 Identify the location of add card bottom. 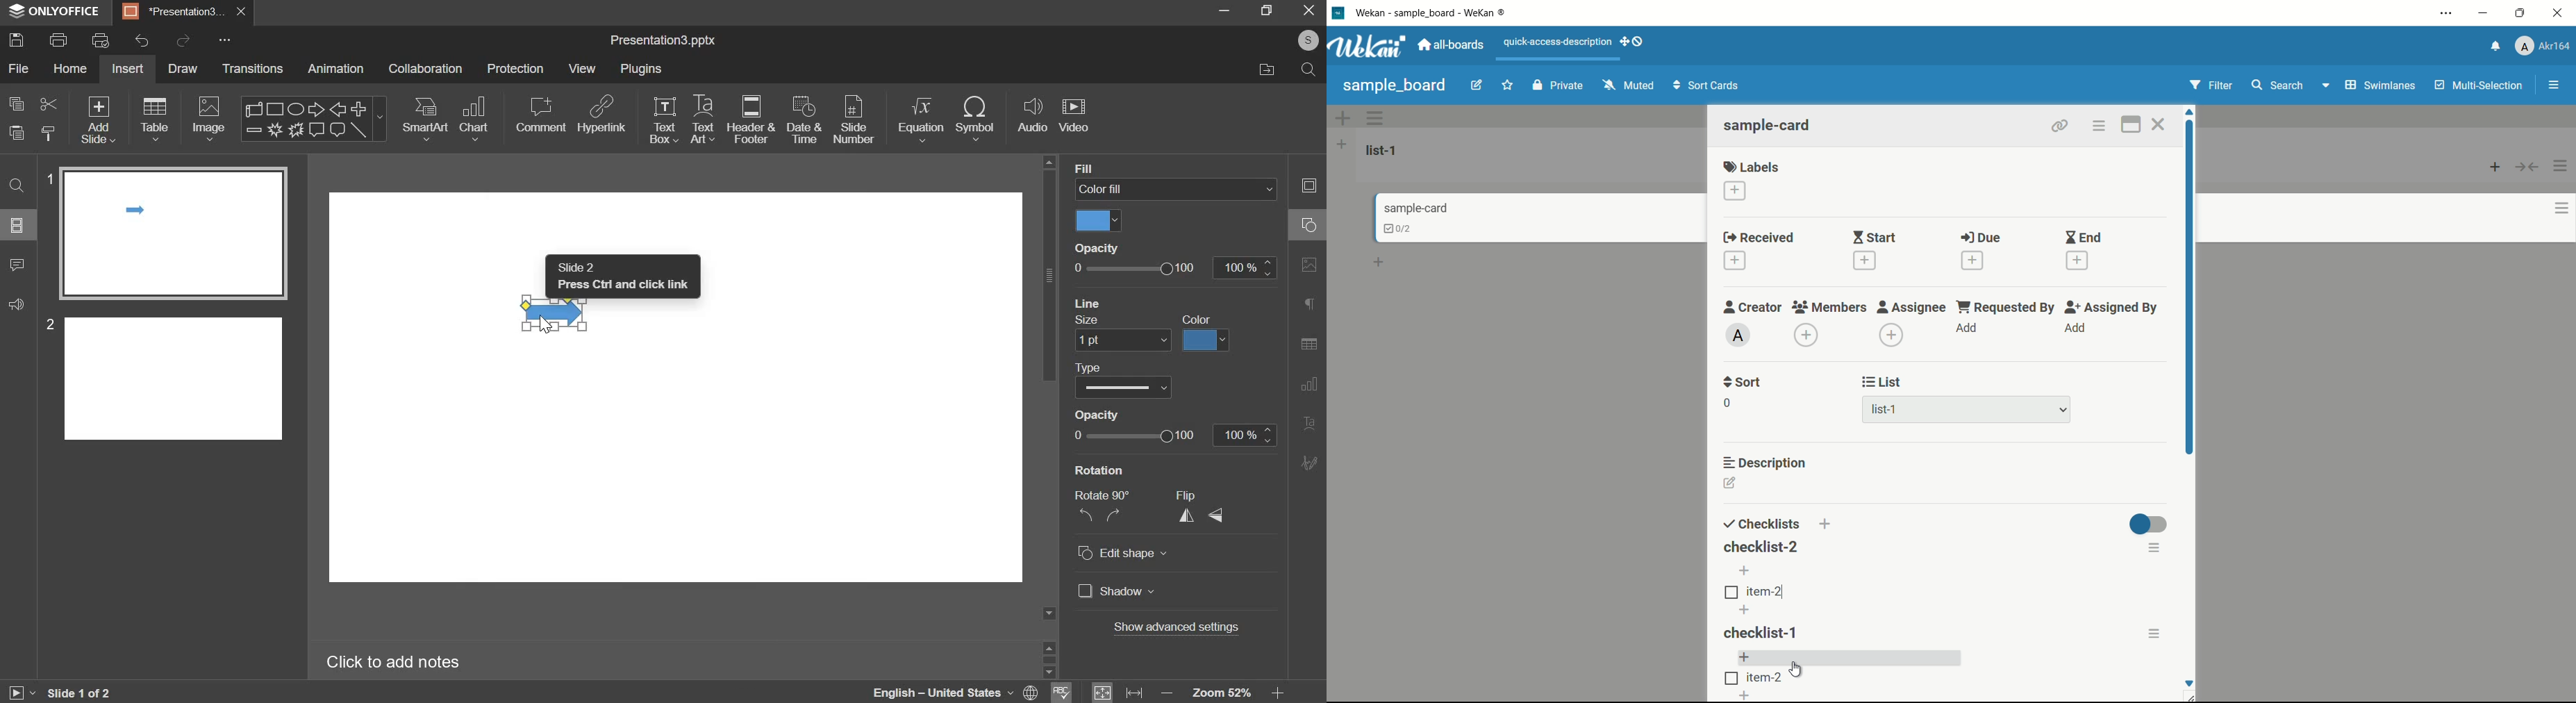
(1384, 262).